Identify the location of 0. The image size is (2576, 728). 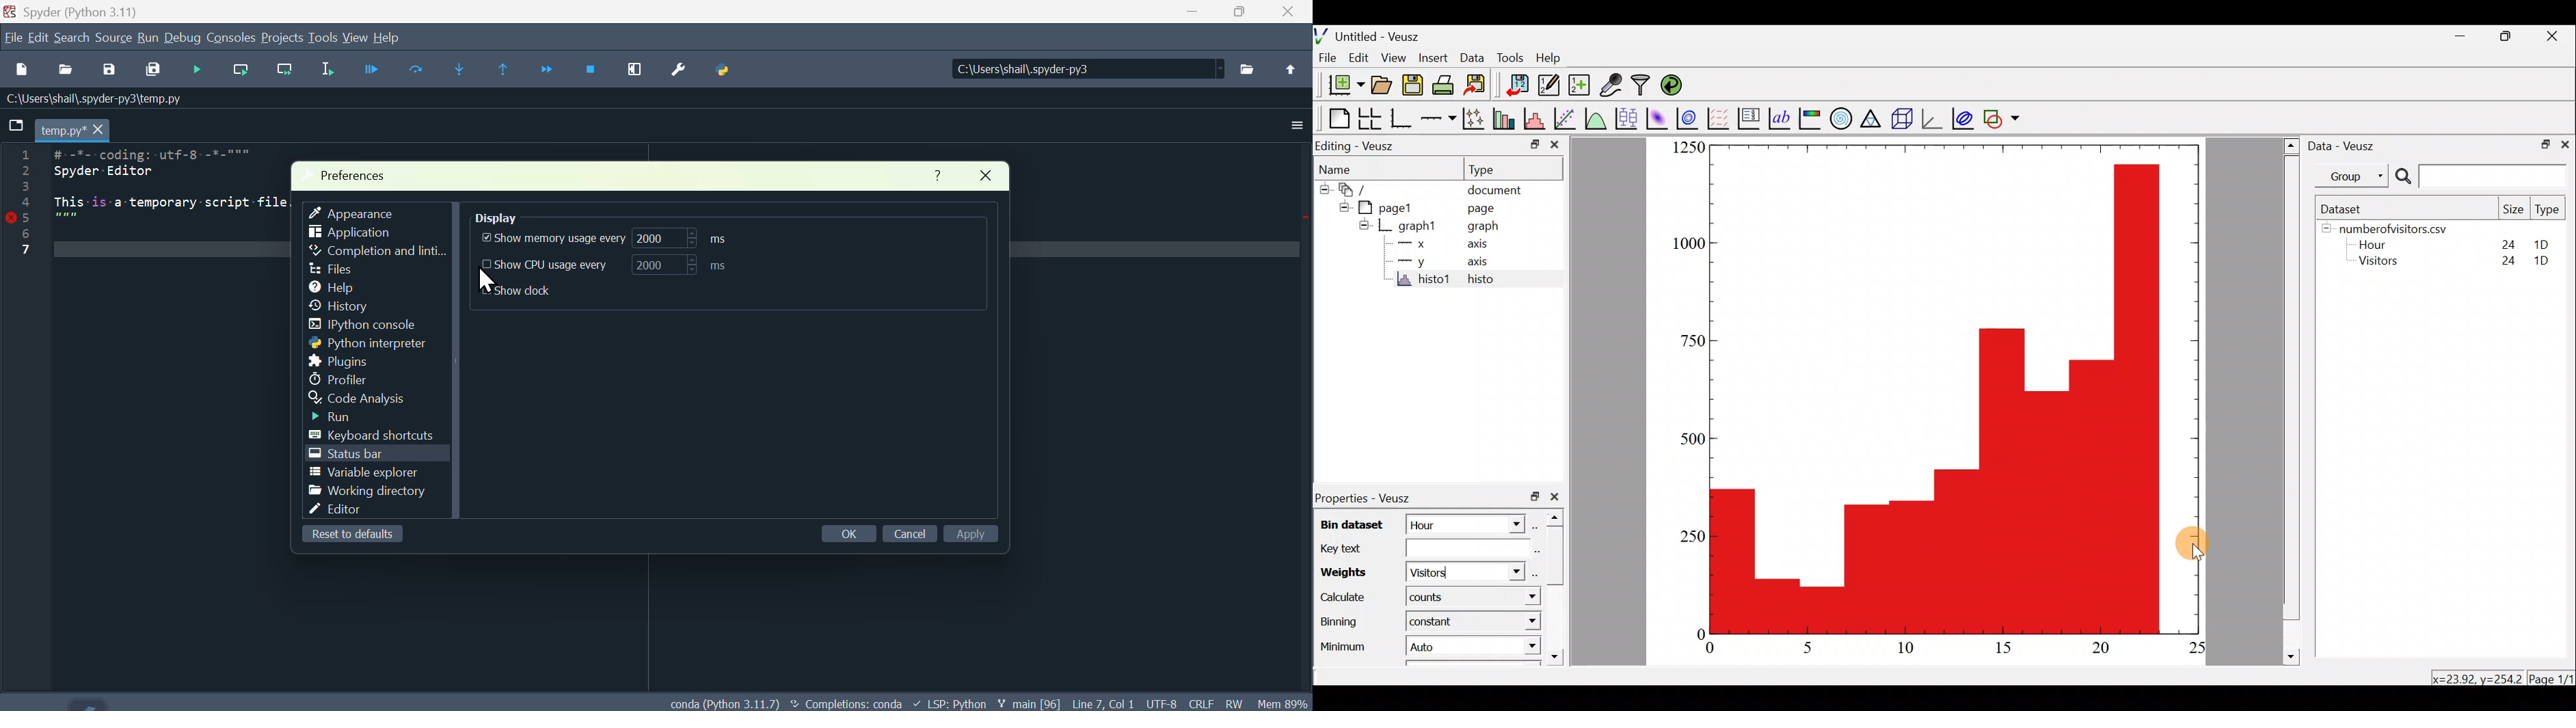
(1692, 635).